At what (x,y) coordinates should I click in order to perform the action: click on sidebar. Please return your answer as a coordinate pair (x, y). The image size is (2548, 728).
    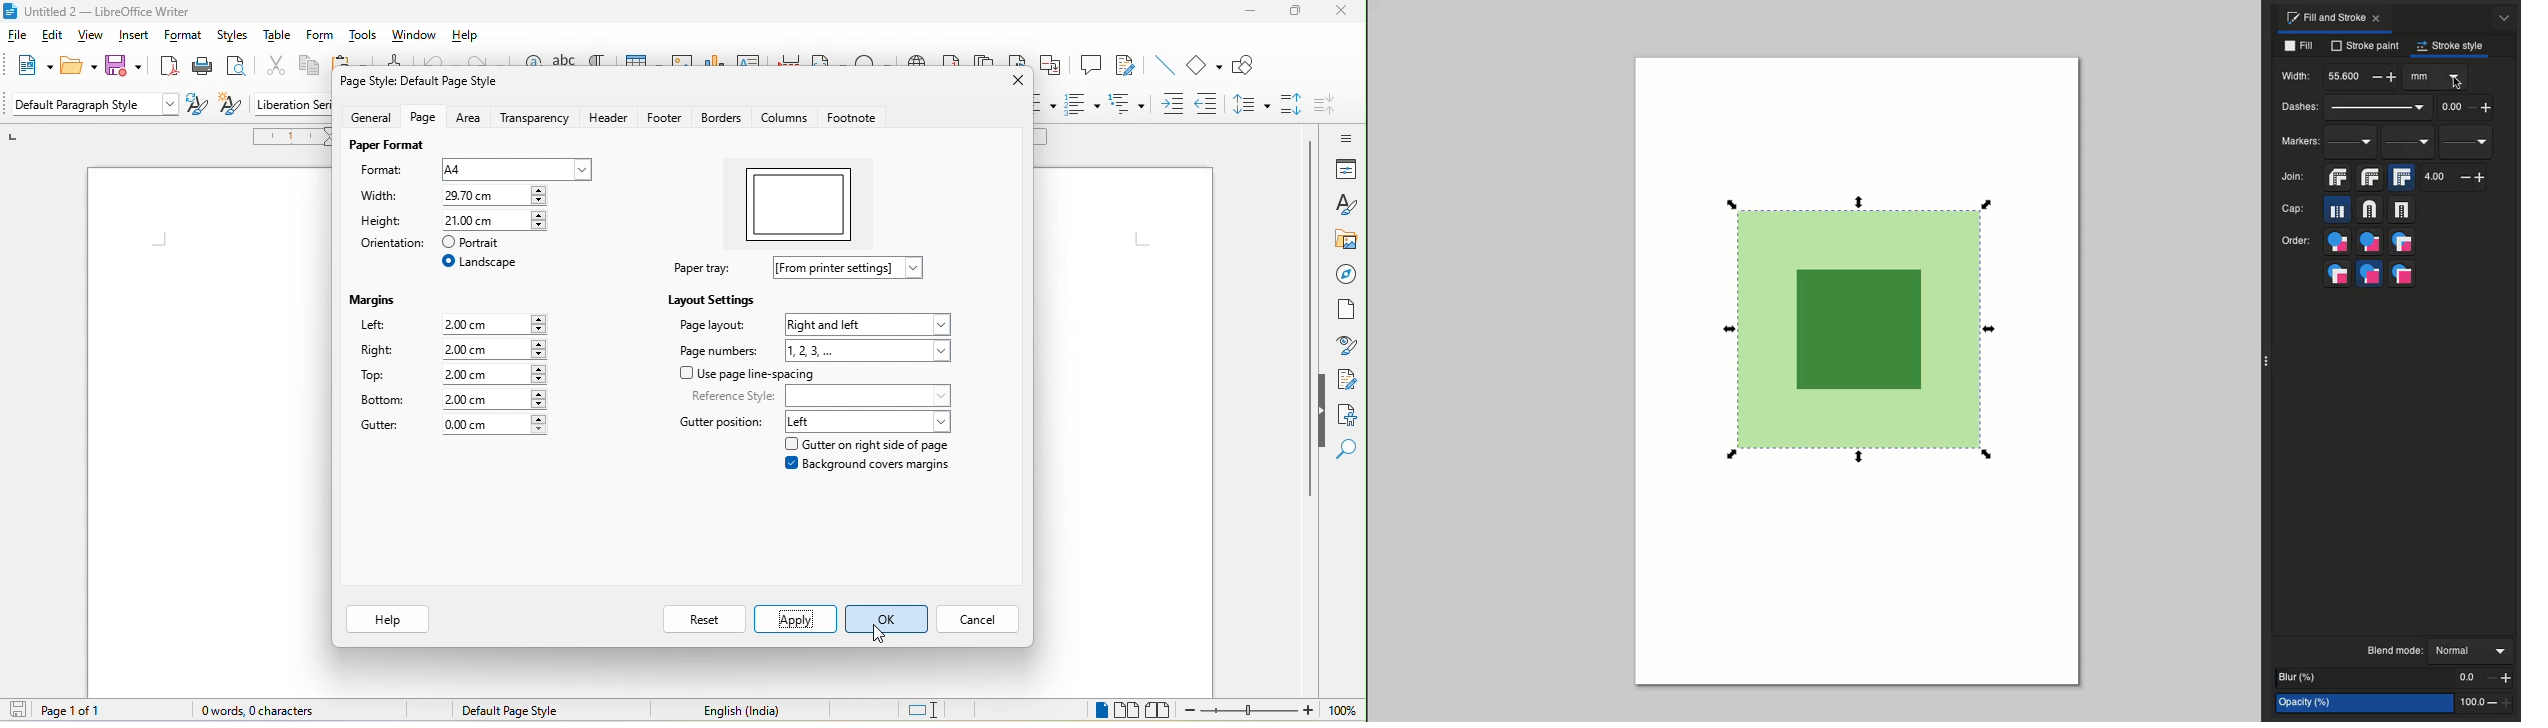
    Looking at the image, I should click on (1339, 136).